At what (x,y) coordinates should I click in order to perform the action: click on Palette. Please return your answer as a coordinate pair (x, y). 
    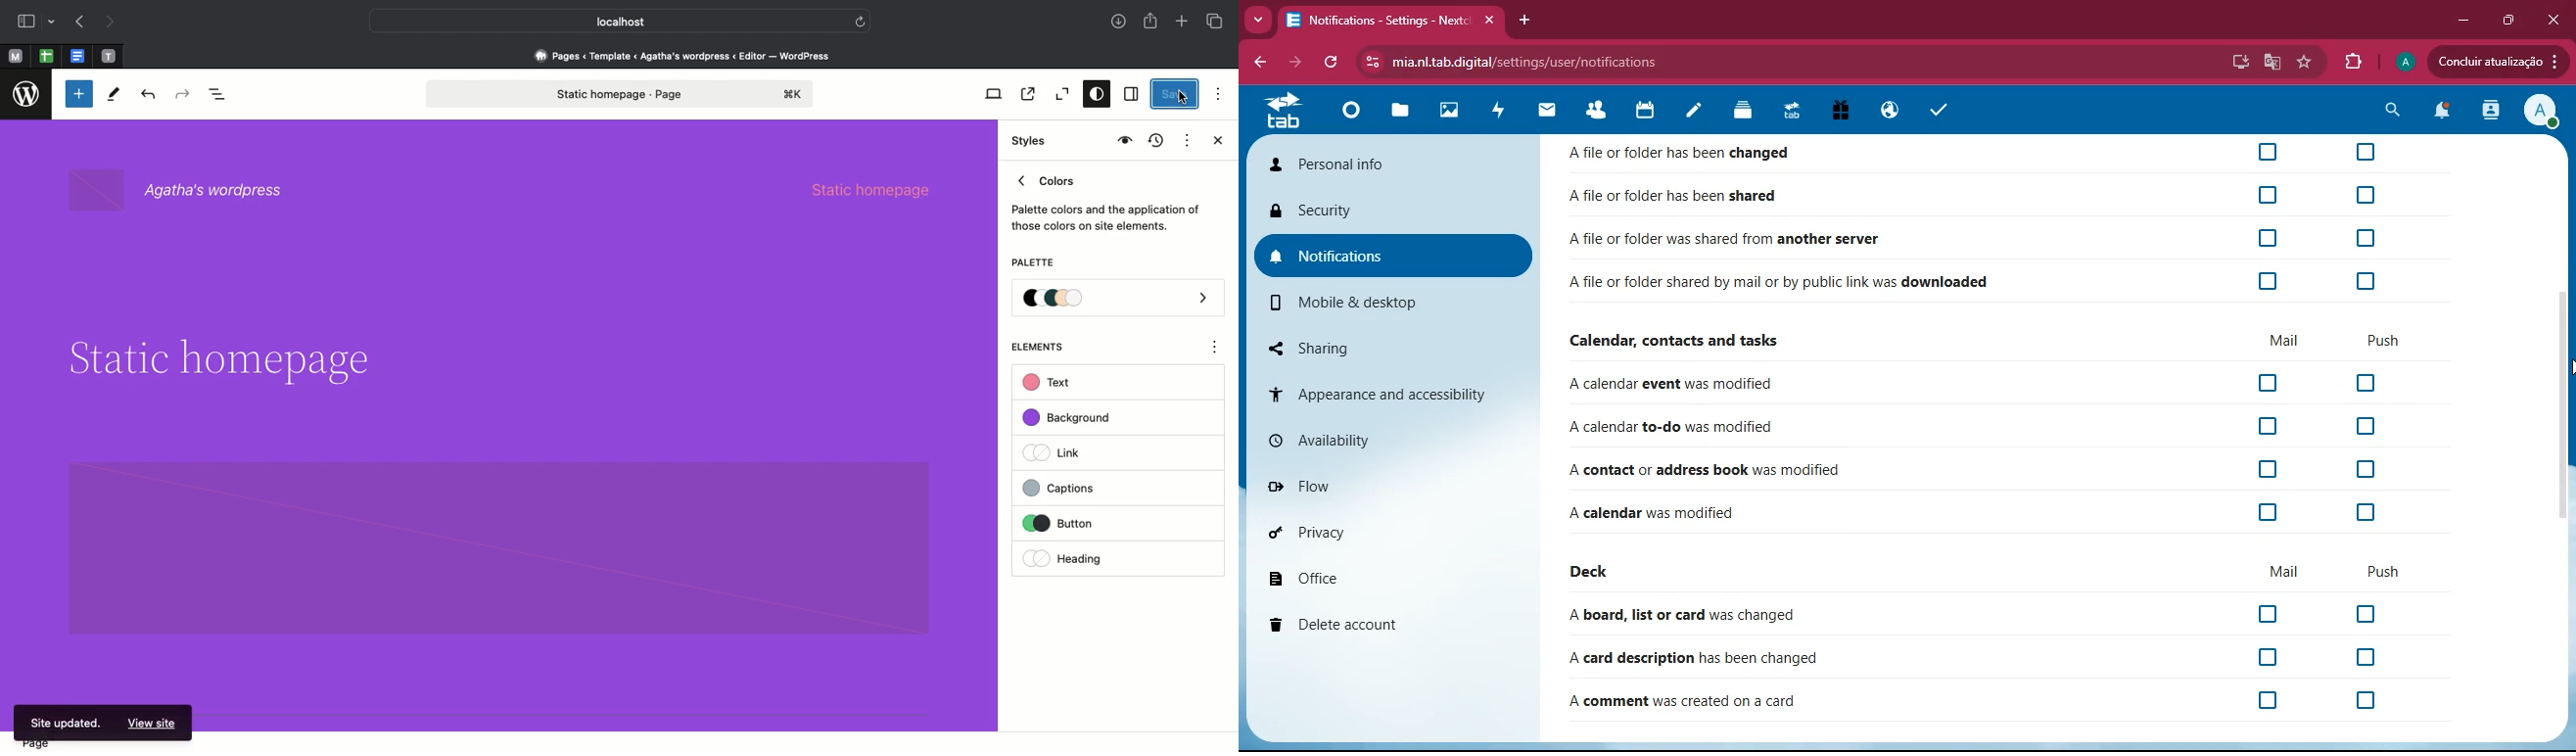
    Looking at the image, I should click on (1119, 299).